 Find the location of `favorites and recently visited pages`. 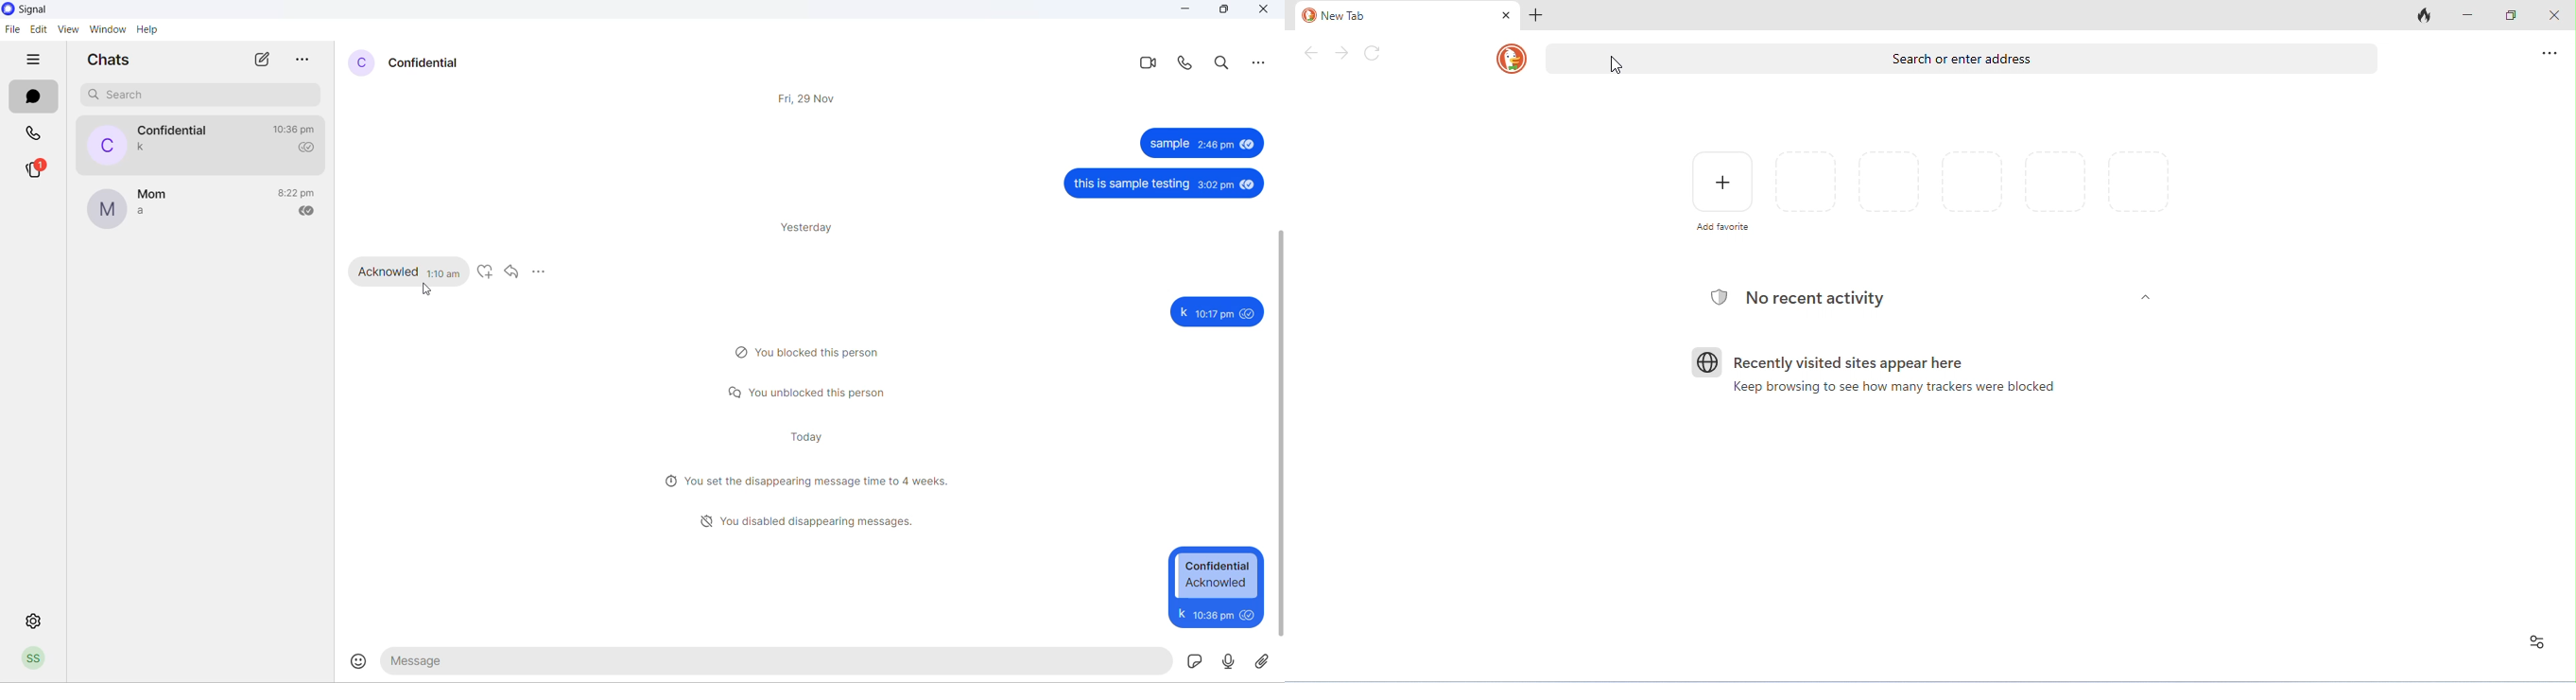

favorites and recently visited pages is located at coordinates (1972, 182).